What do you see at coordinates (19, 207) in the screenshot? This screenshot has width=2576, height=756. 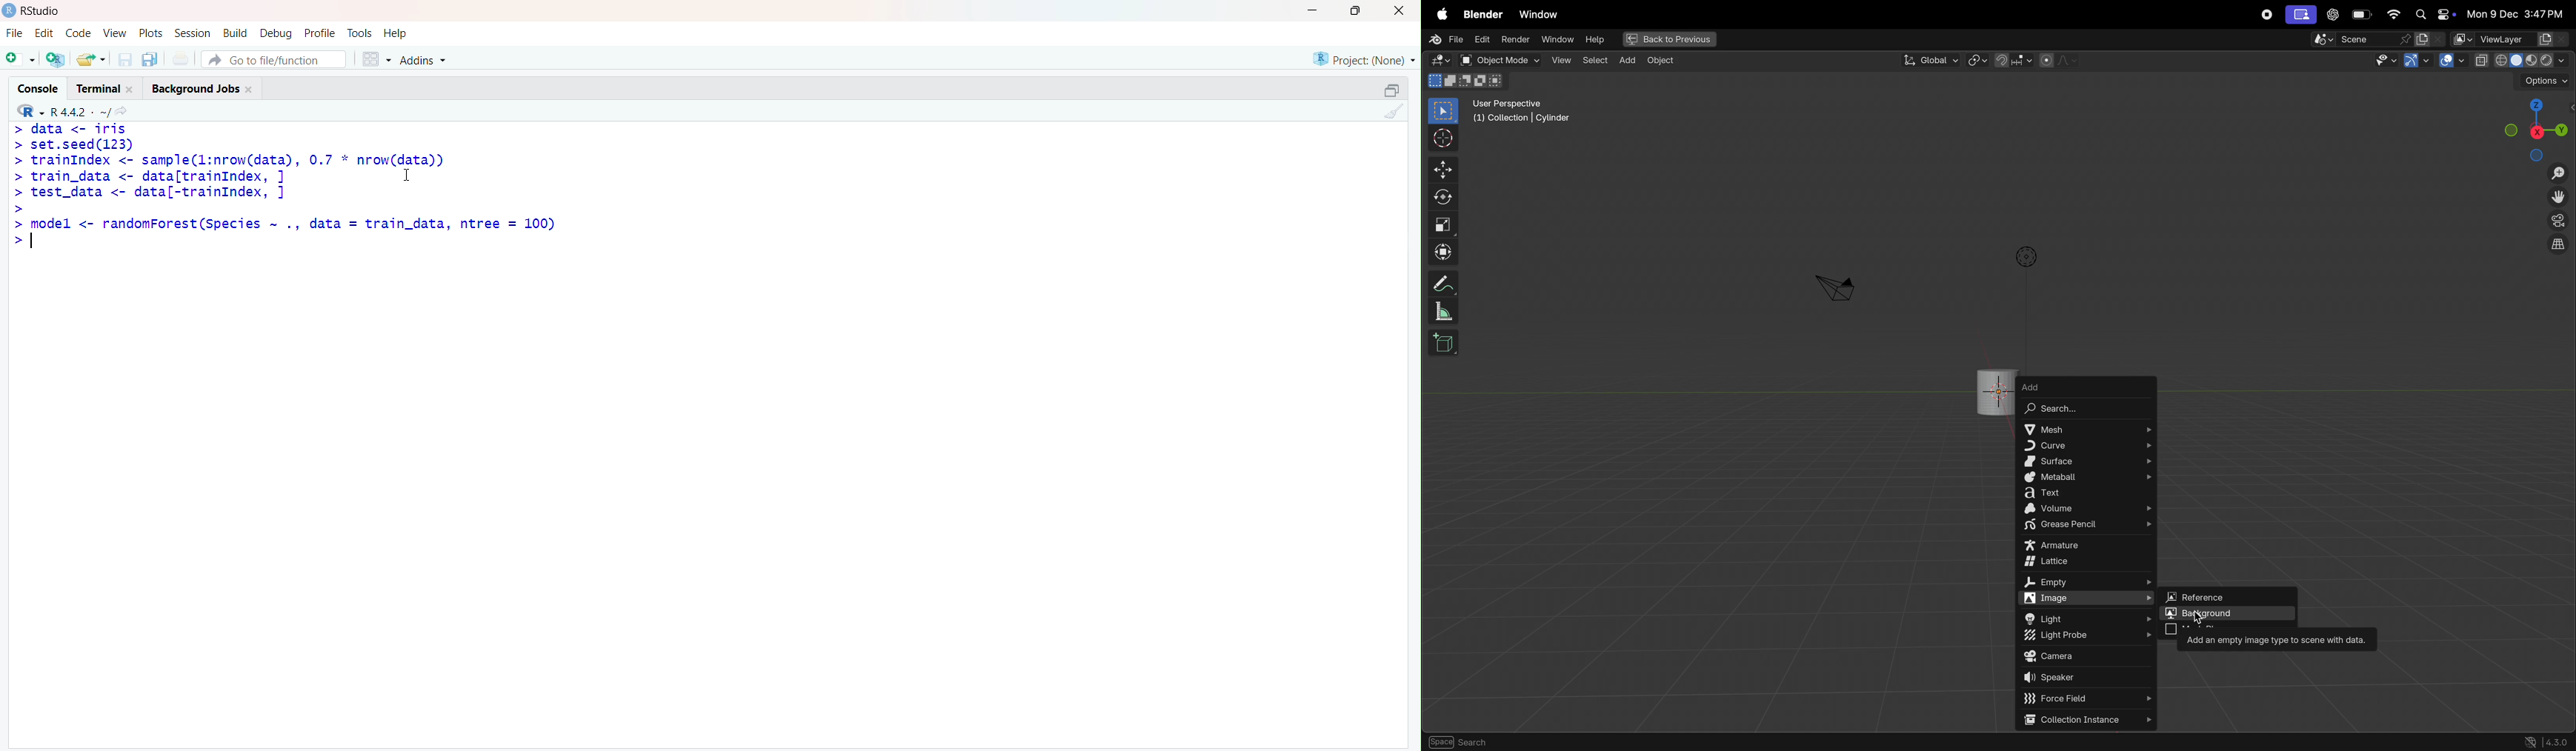 I see `Prompt cursor` at bounding box center [19, 207].